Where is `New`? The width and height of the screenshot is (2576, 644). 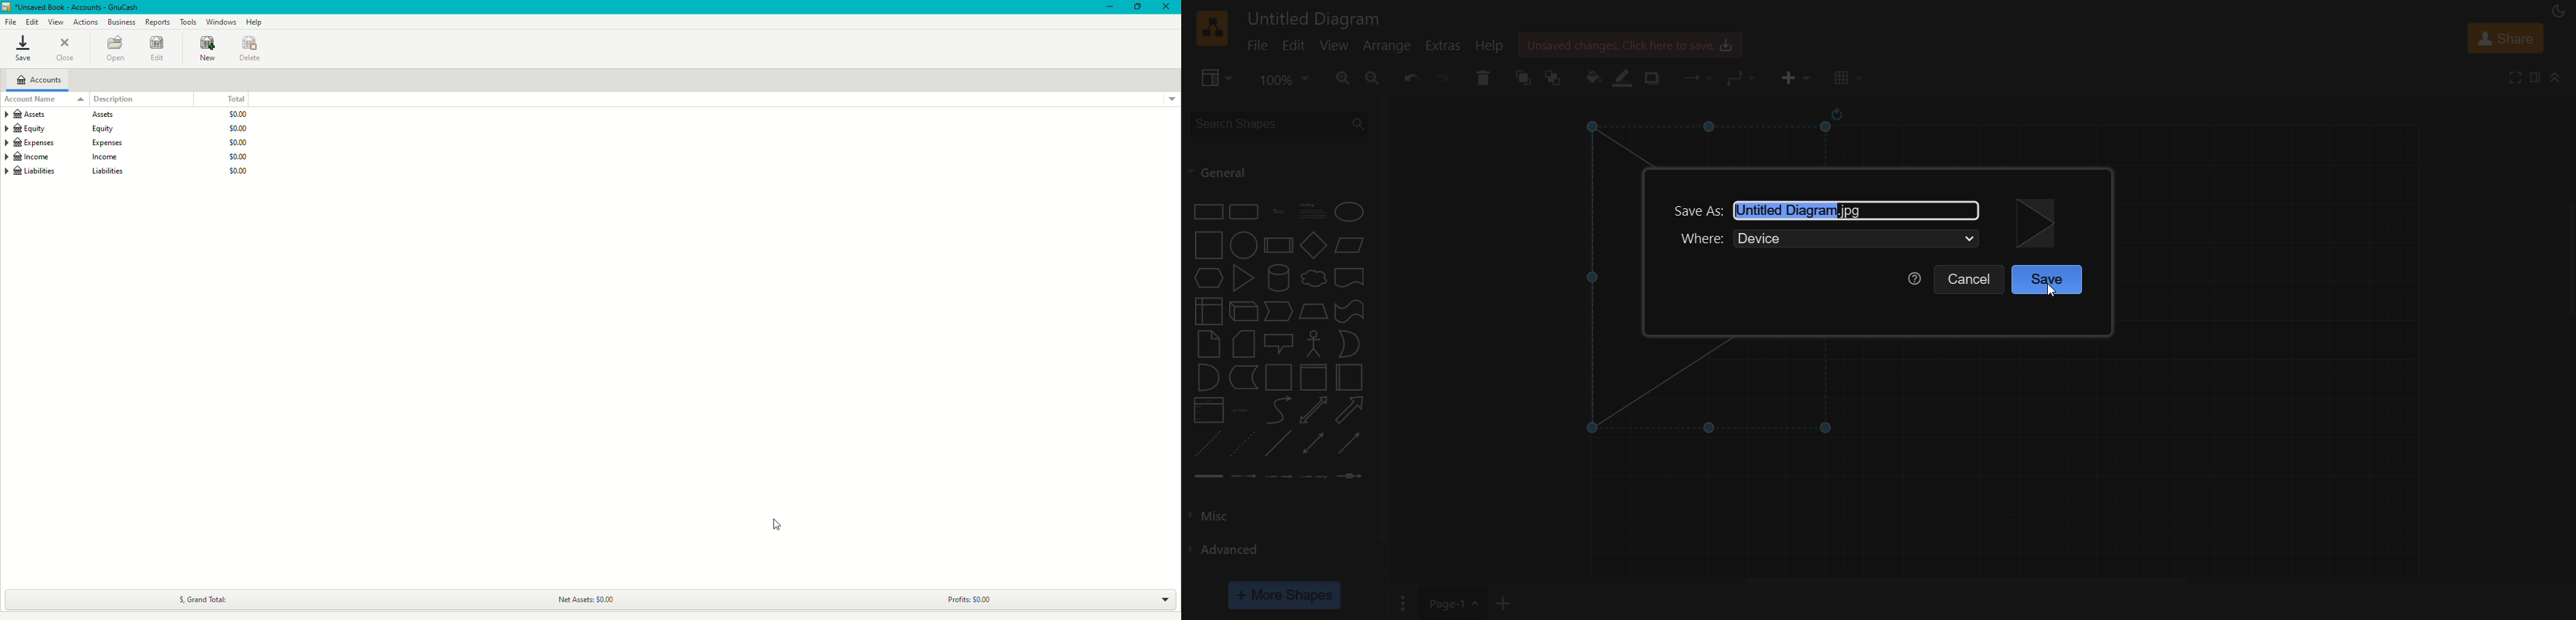
New is located at coordinates (206, 50).